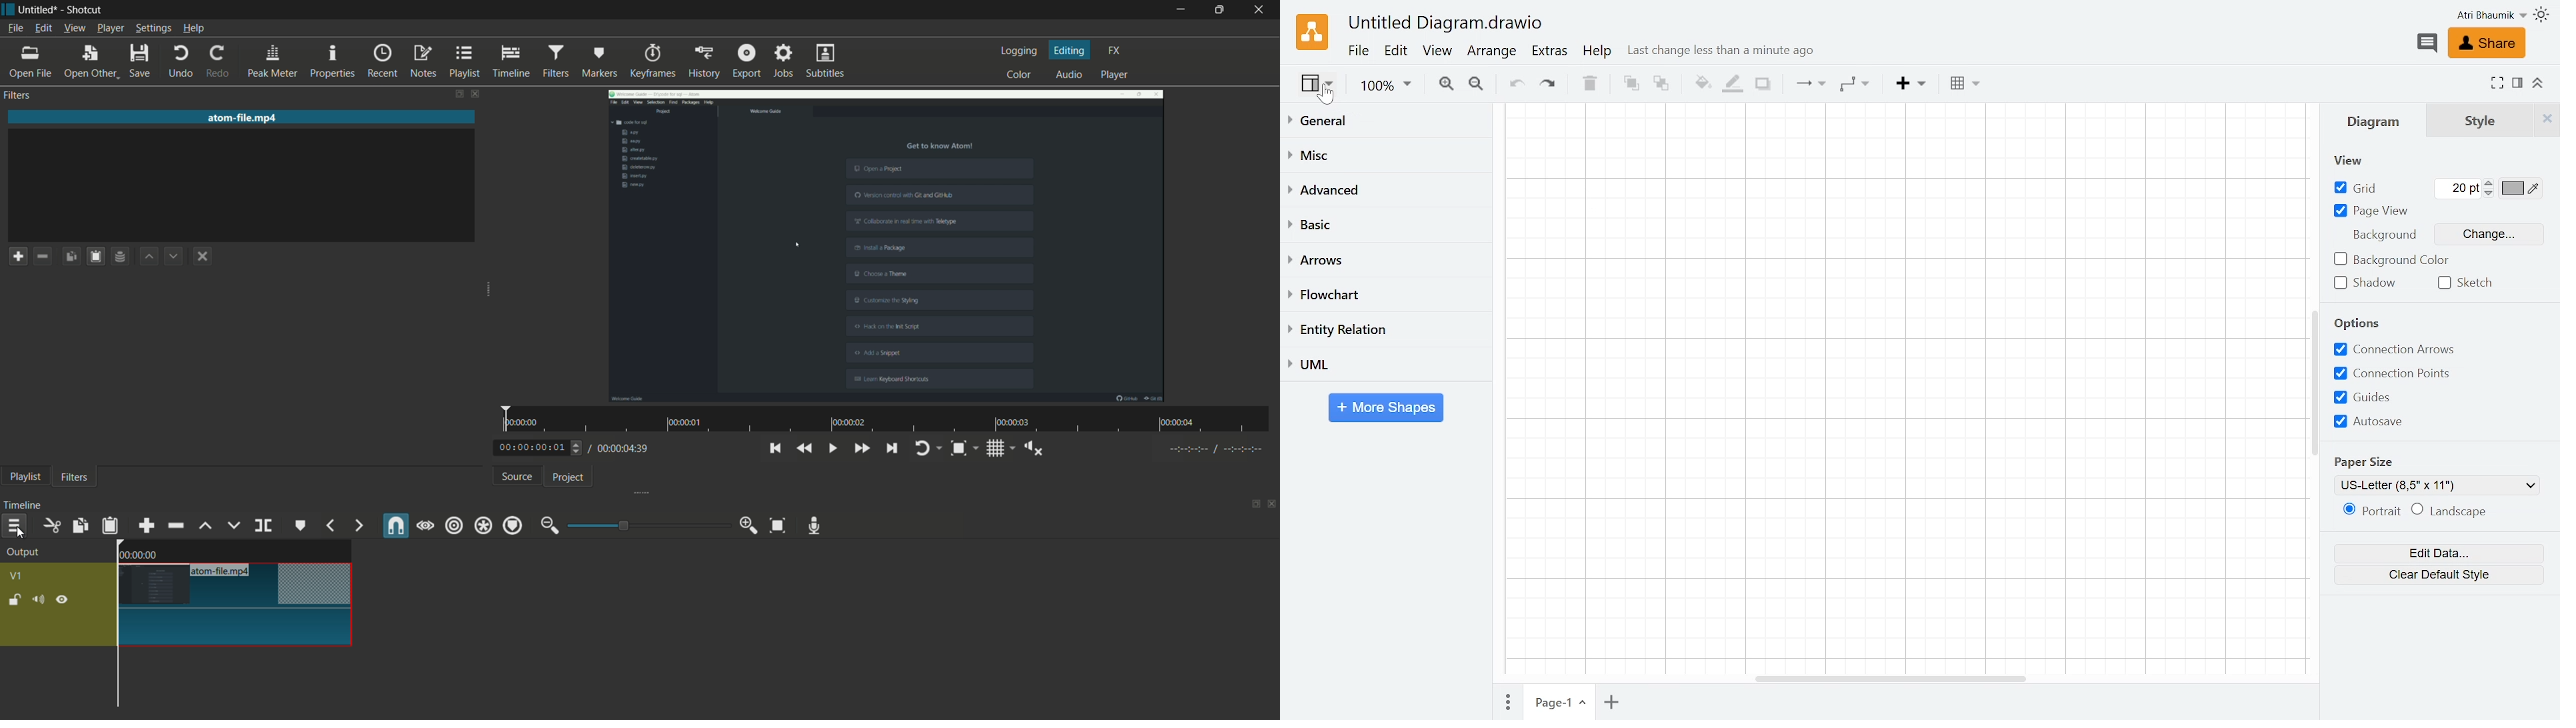  What do you see at coordinates (1598, 52) in the screenshot?
I see `help` at bounding box center [1598, 52].